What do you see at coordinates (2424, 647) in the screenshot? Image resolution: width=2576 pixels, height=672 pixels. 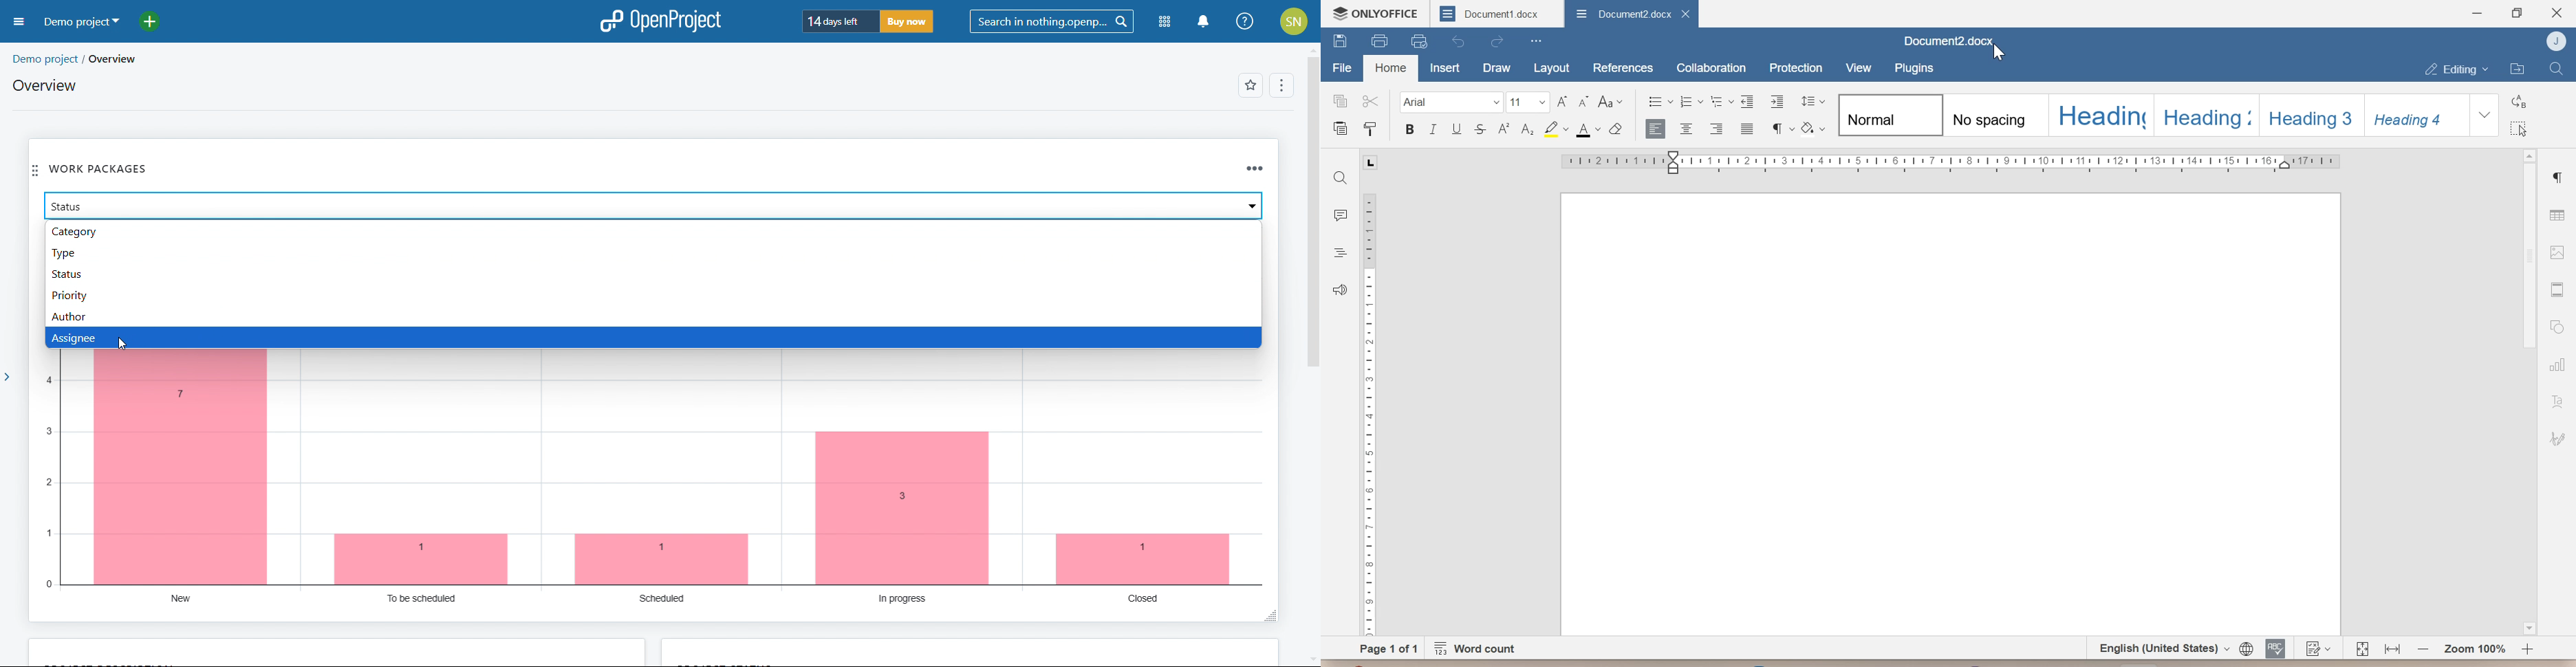 I see `Zoom out` at bounding box center [2424, 647].